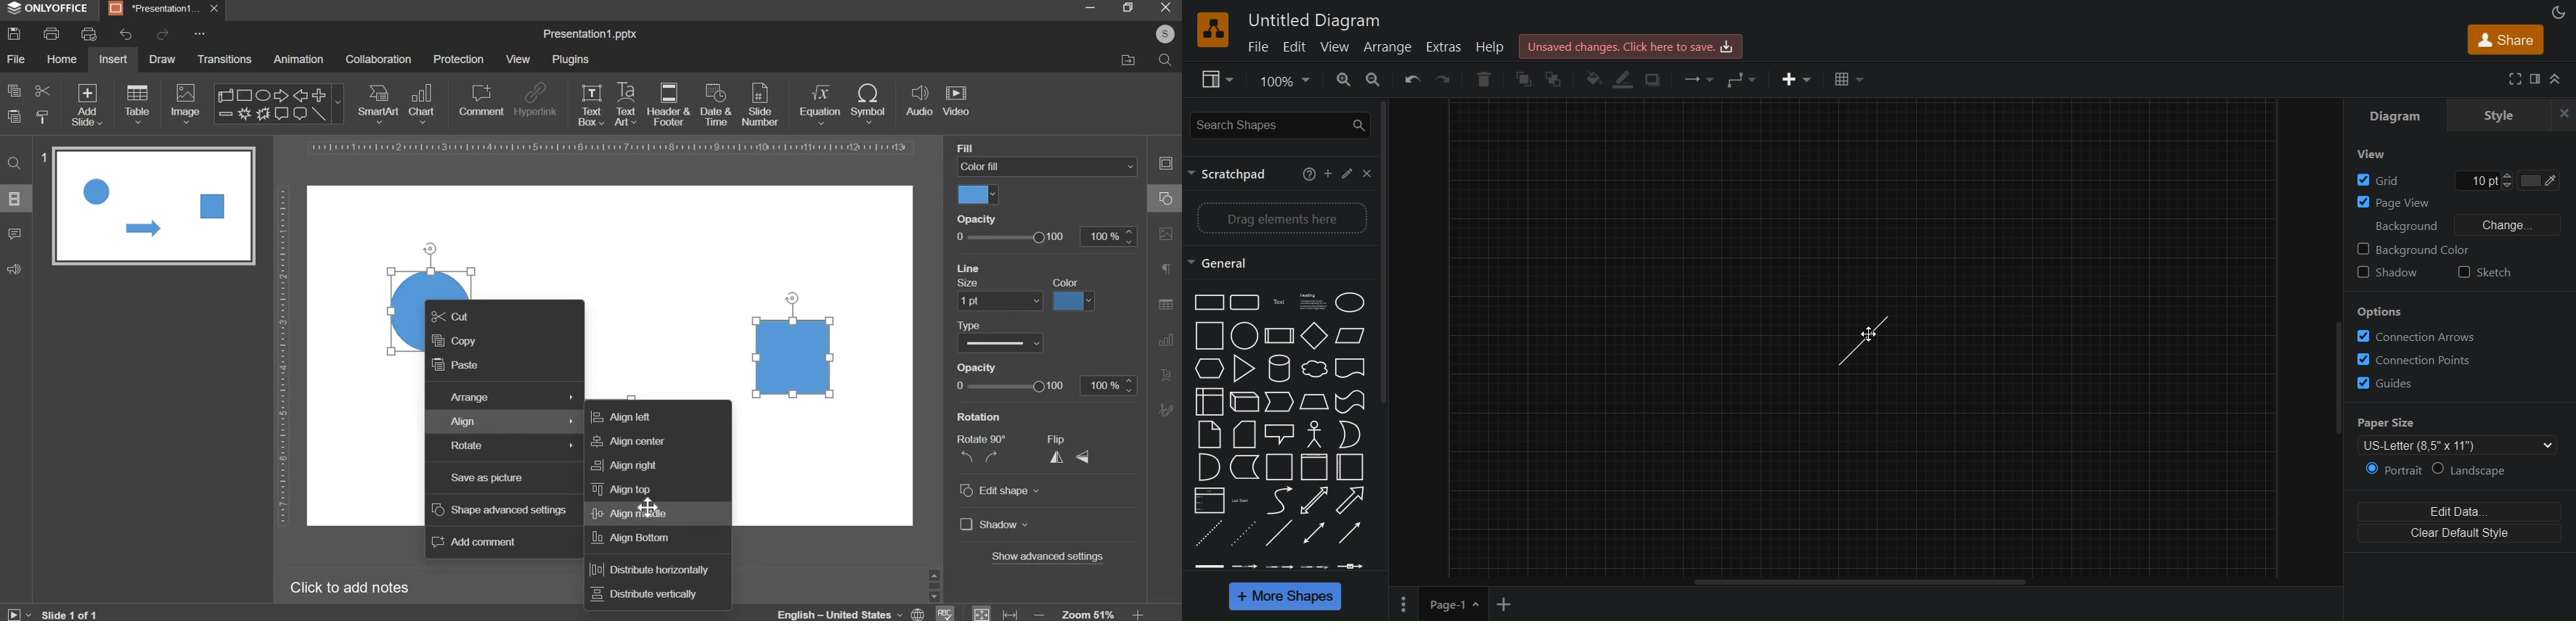 The height and width of the screenshot is (644, 2576). Describe the element at coordinates (1315, 20) in the screenshot. I see `Untitled Diagram` at that location.